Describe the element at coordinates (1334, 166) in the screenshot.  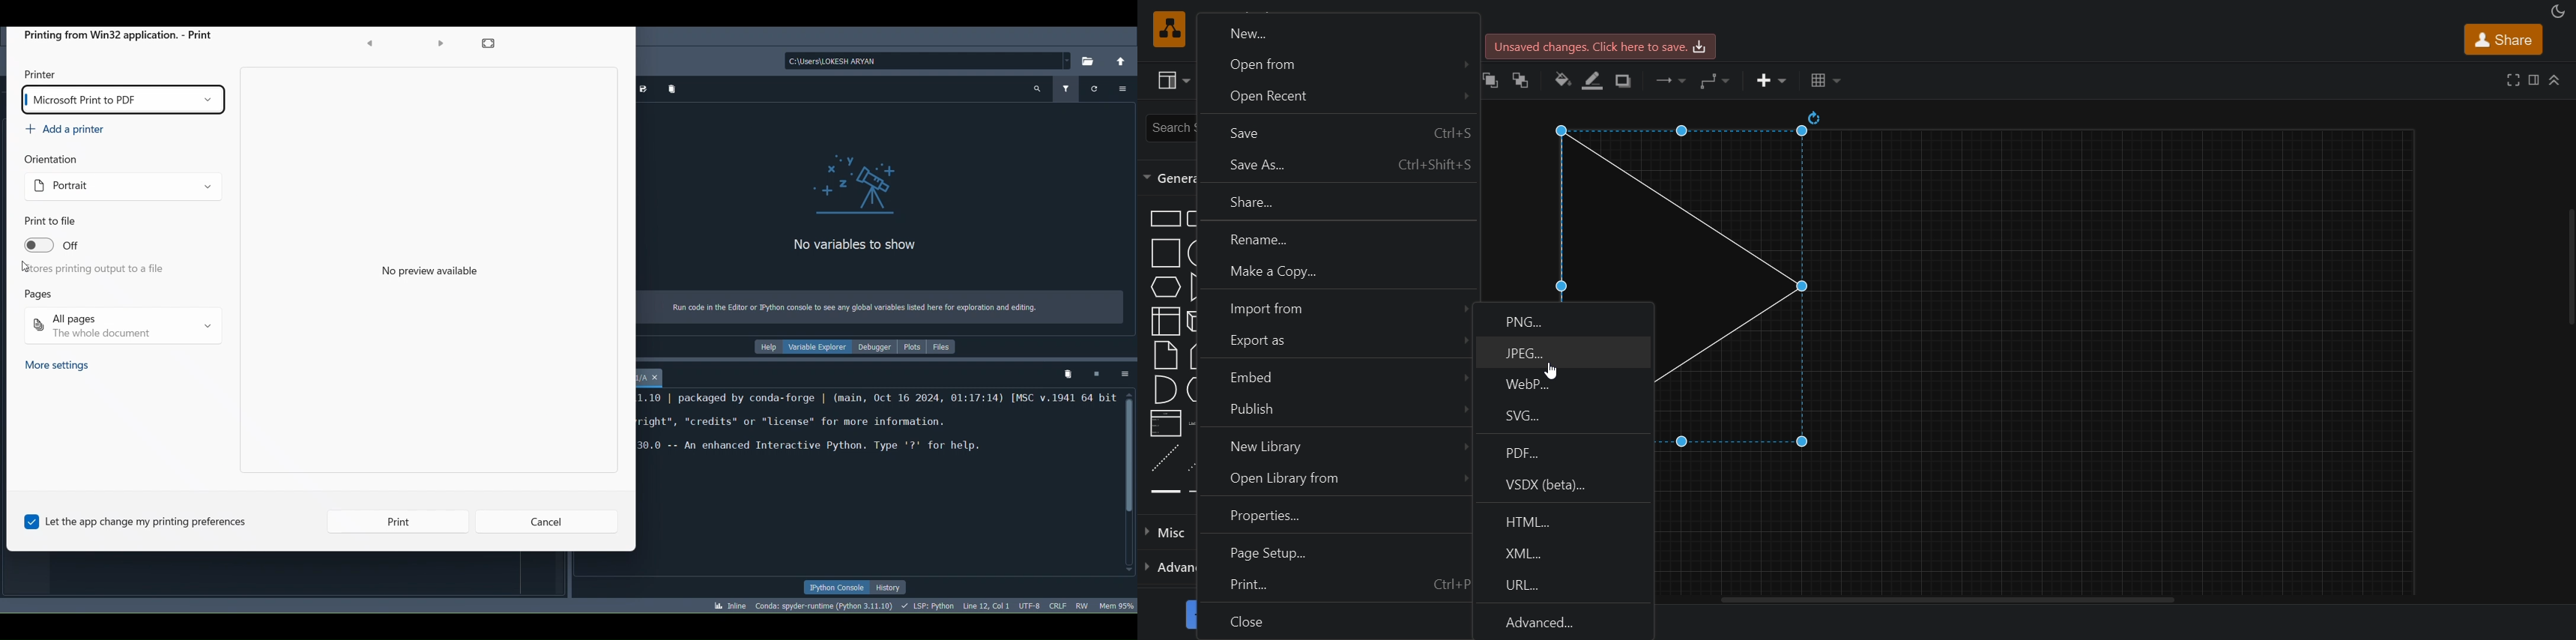
I see `save as` at that location.